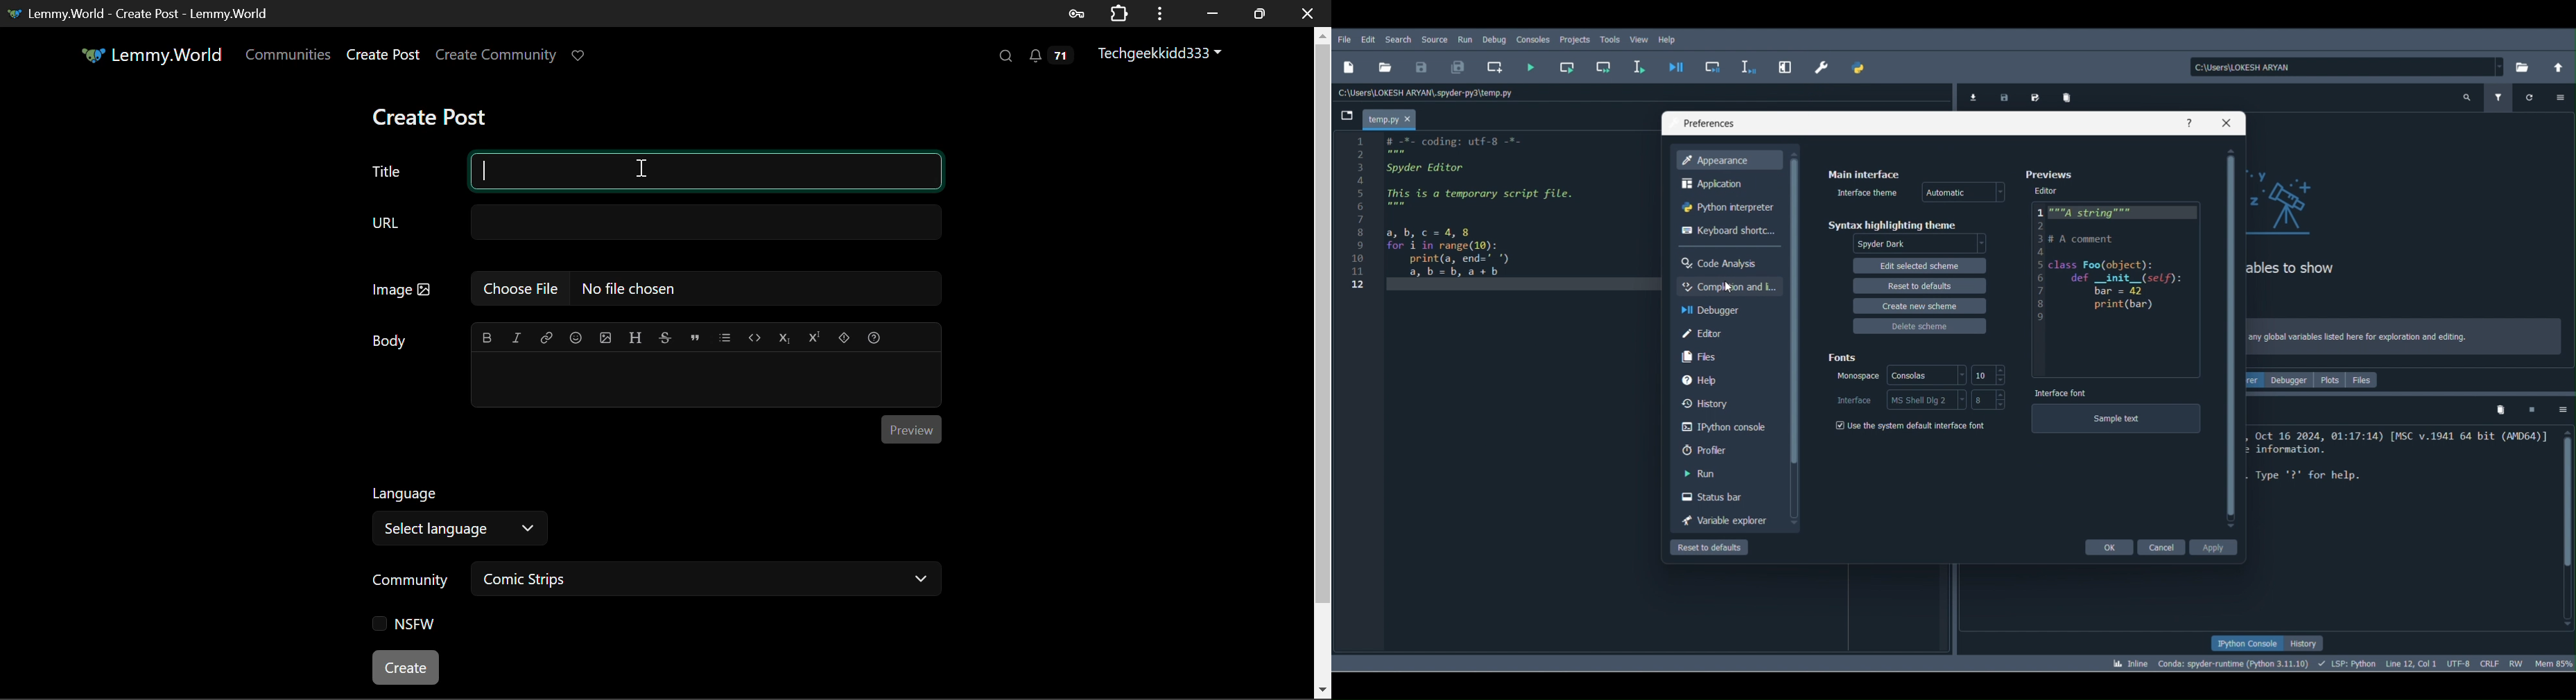 This screenshot has width=2576, height=700. Describe the element at coordinates (1429, 92) in the screenshot. I see `File location` at that location.